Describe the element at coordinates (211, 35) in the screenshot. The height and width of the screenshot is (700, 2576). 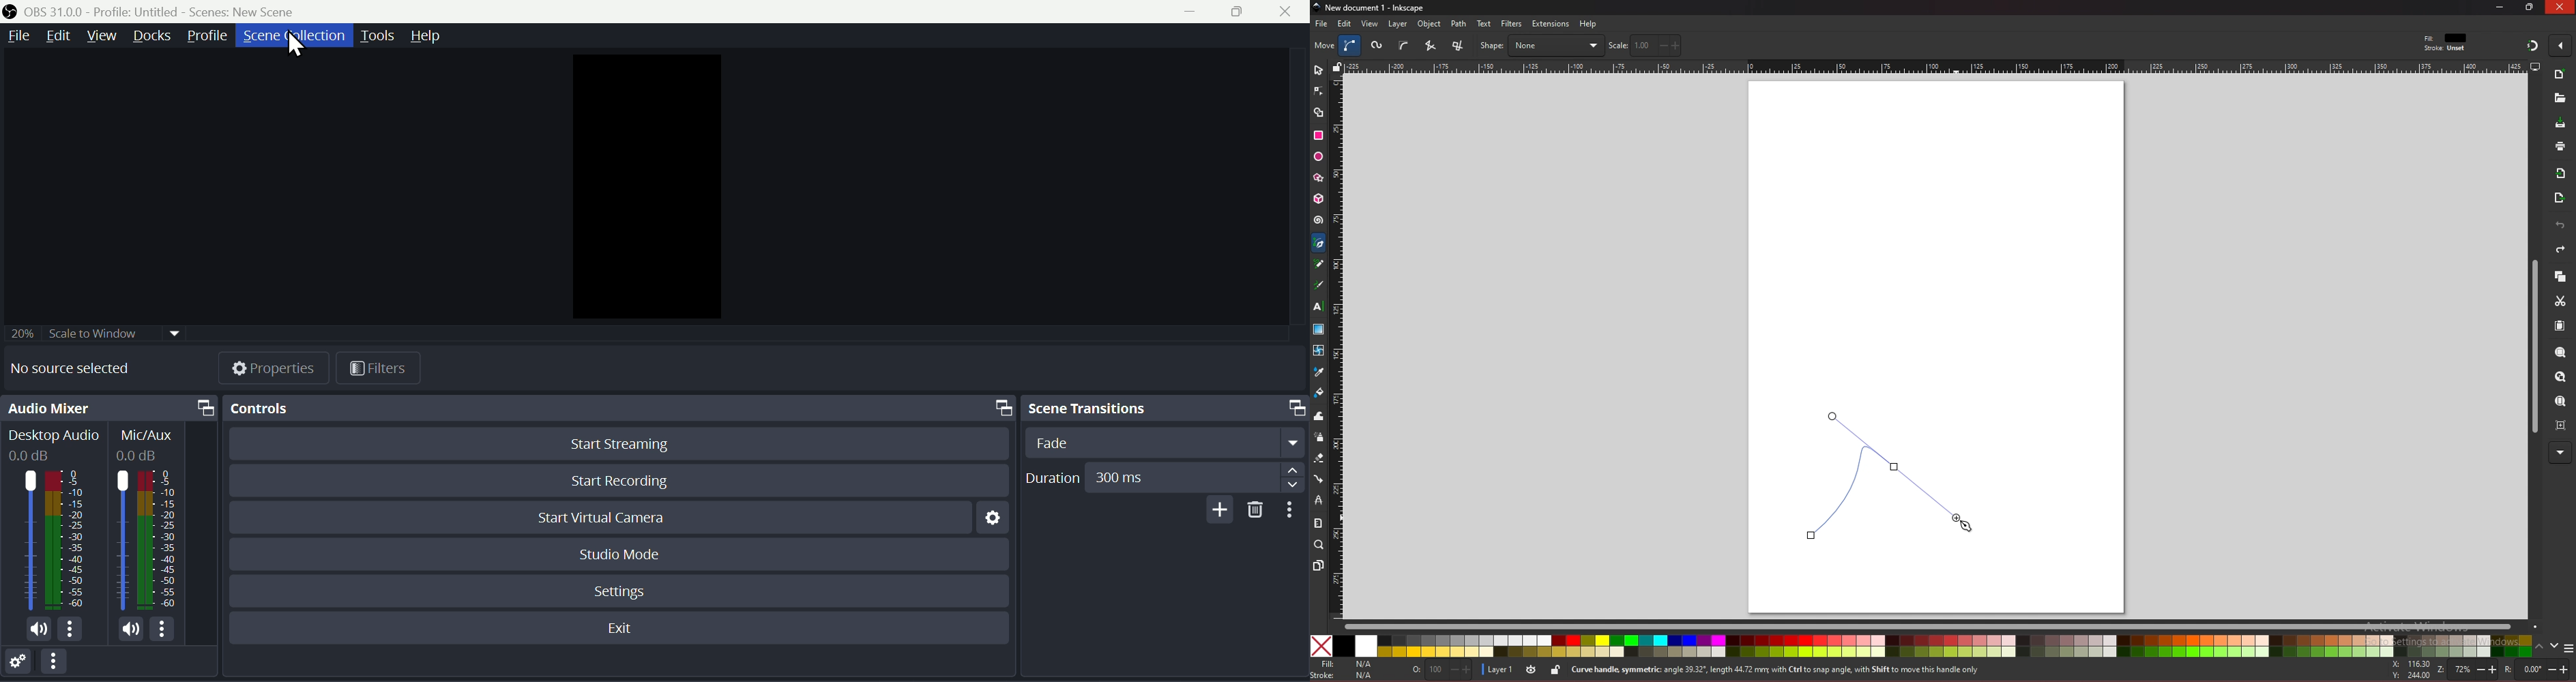
I see `Profile` at that location.